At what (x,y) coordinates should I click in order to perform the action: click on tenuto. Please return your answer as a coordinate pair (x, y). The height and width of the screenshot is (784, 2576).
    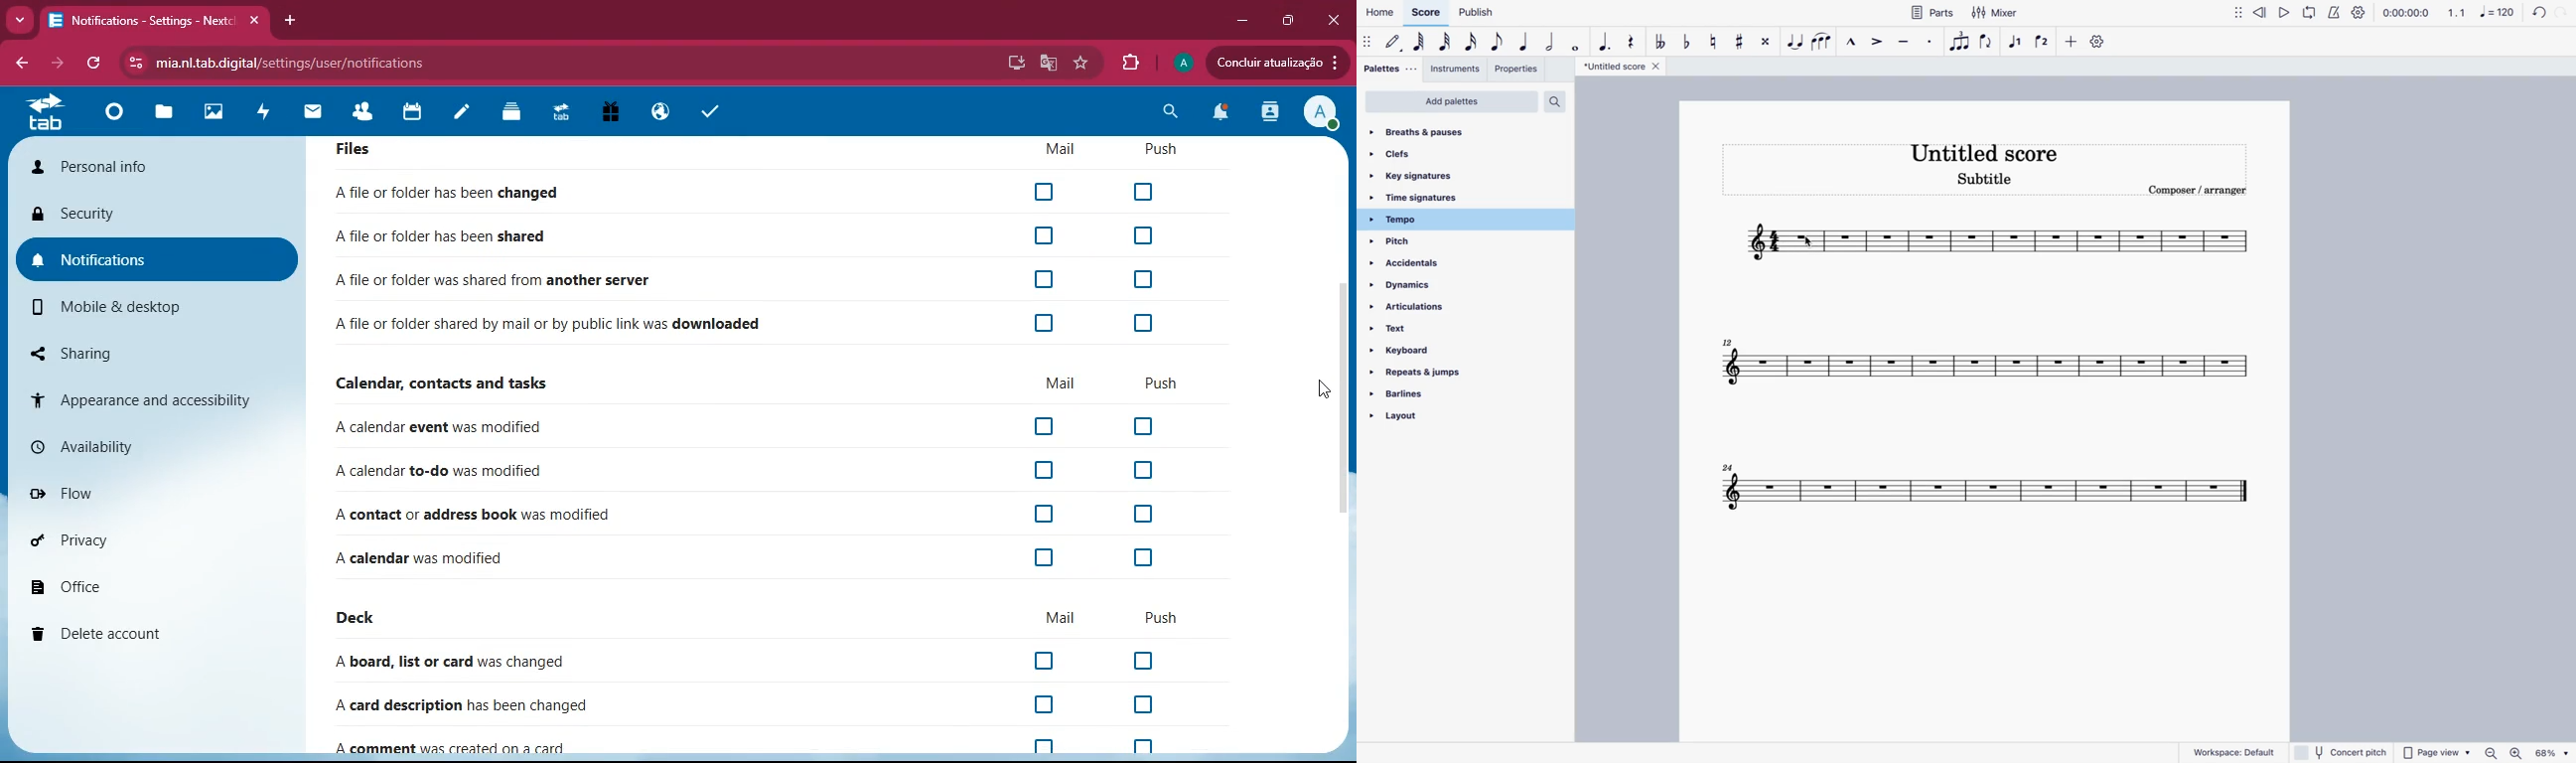
    Looking at the image, I should click on (1905, 44).